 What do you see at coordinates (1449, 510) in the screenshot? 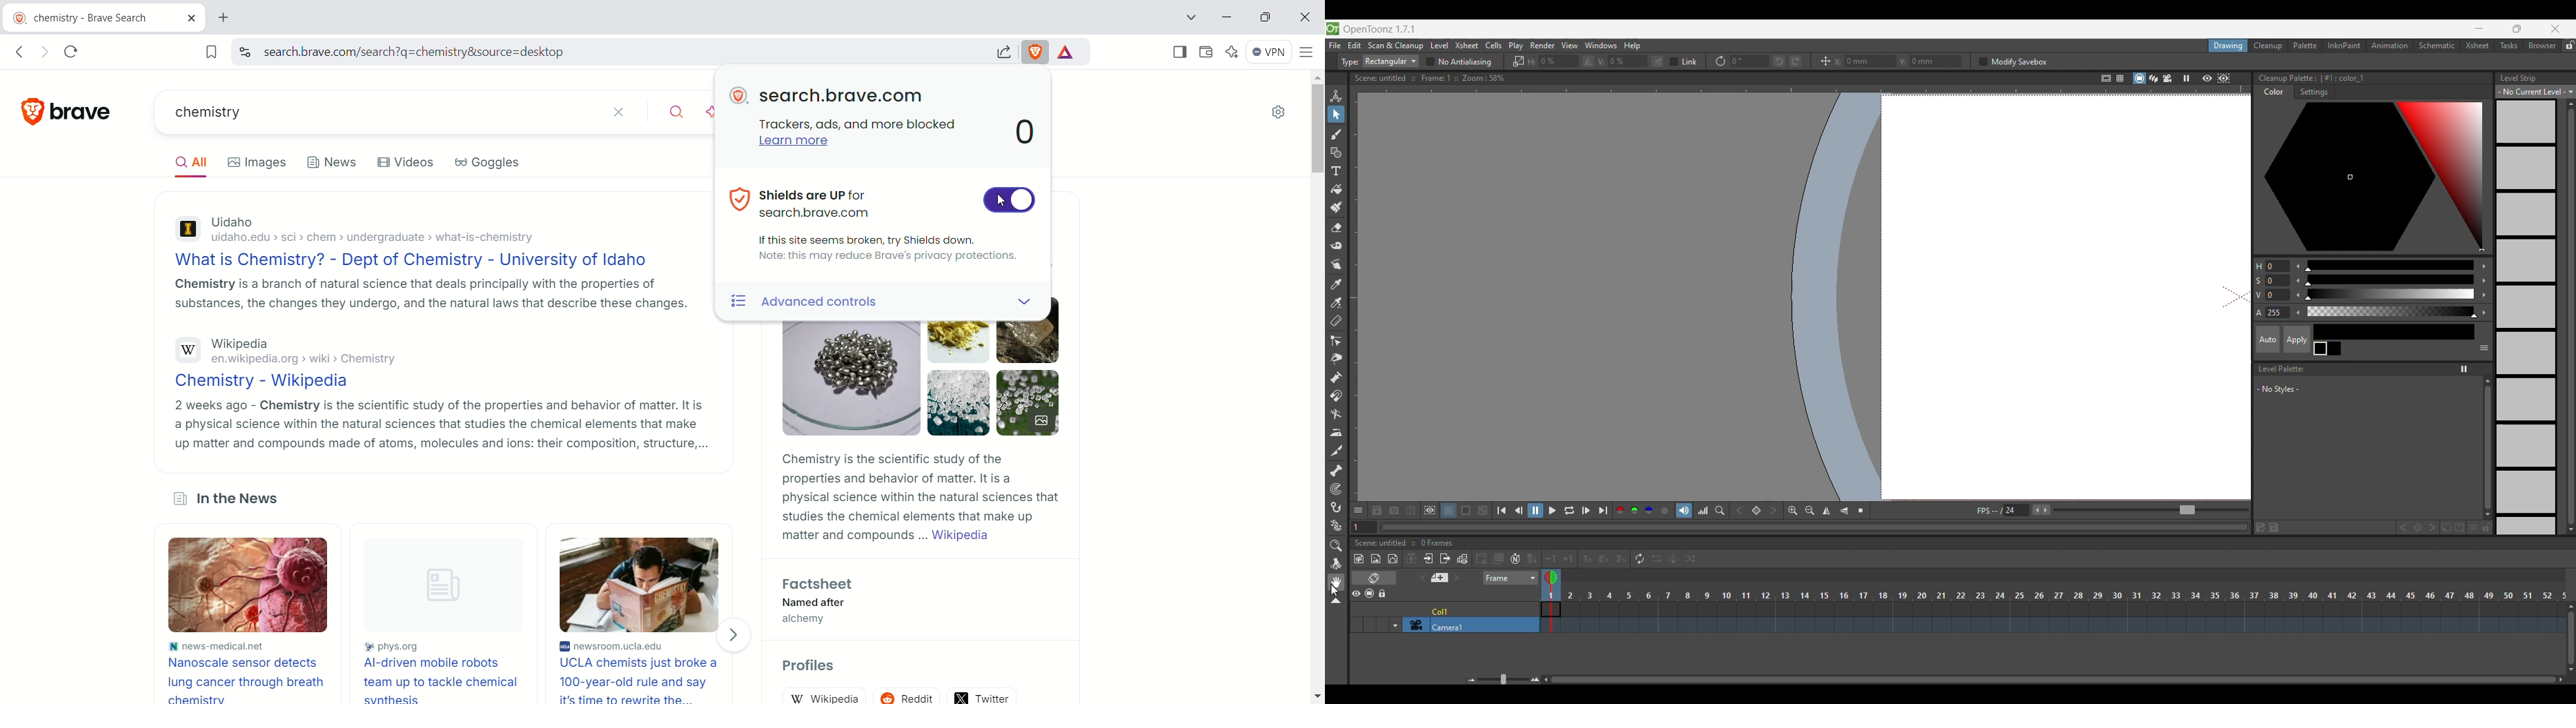
I see `White background` at bounding box center [1449, 510].